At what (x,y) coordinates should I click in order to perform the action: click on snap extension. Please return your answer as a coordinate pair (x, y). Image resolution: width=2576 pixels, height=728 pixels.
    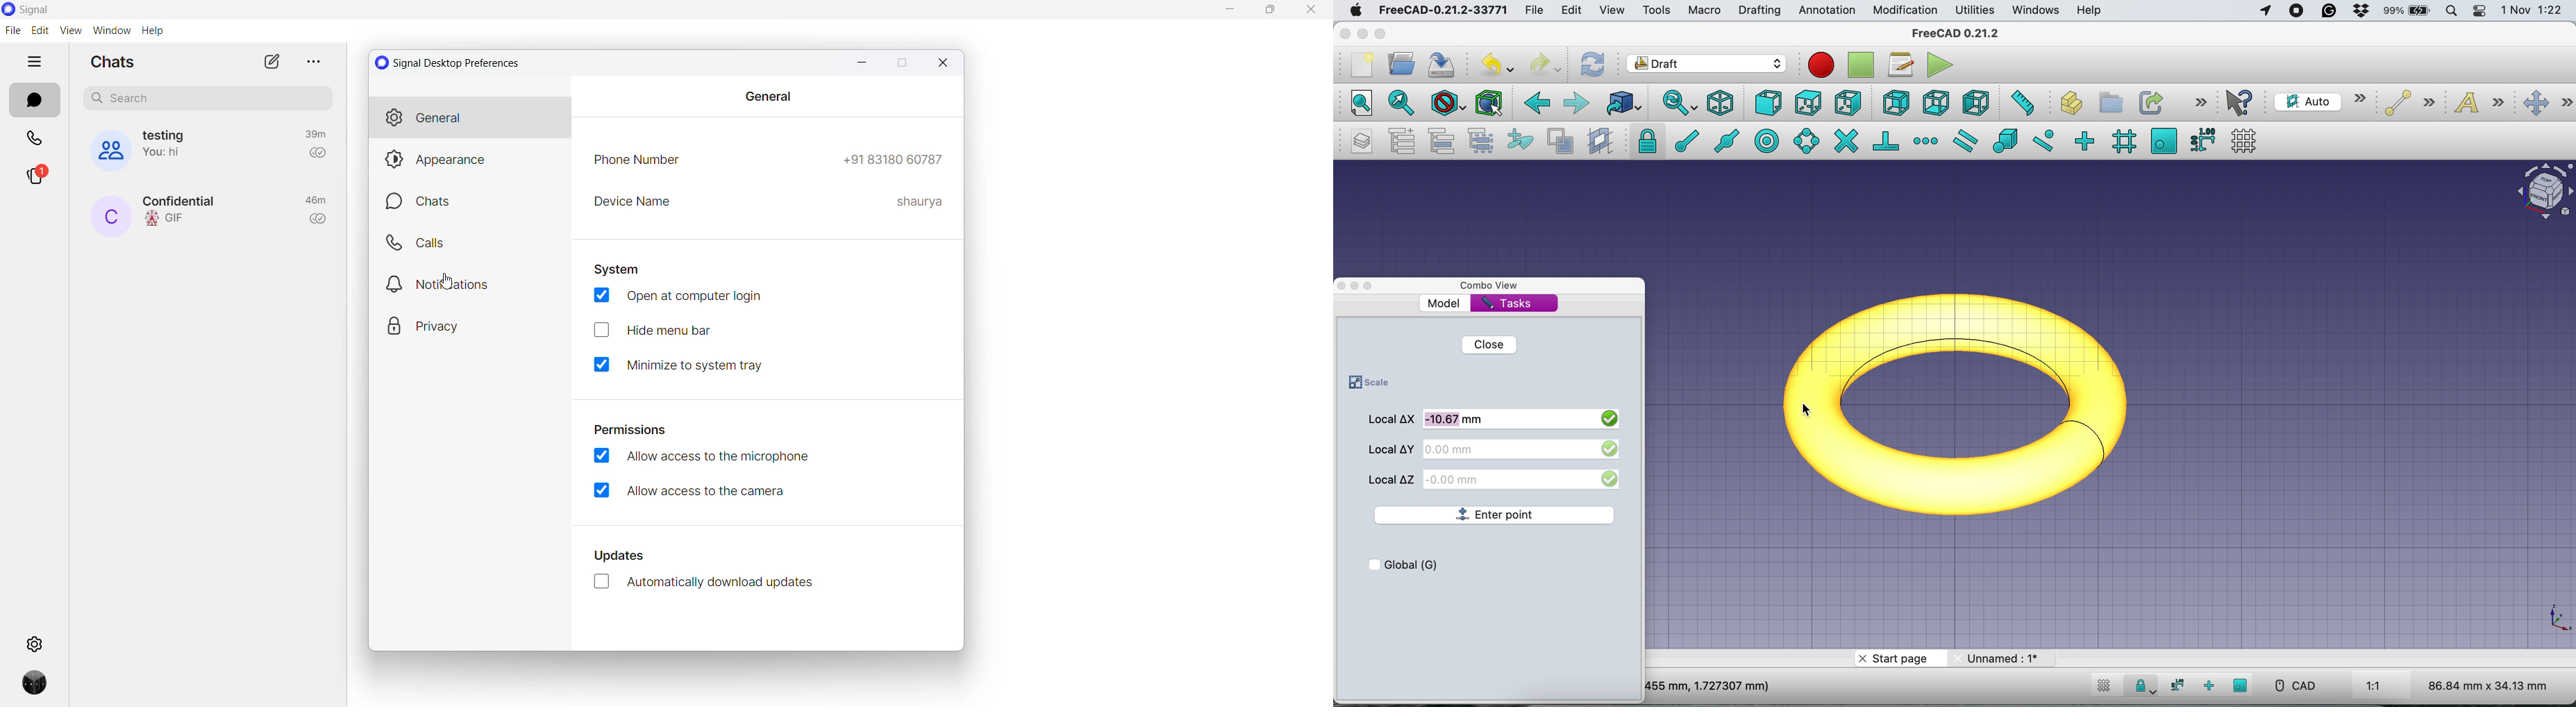
    Looking at the image, I should click on (1926, 140).